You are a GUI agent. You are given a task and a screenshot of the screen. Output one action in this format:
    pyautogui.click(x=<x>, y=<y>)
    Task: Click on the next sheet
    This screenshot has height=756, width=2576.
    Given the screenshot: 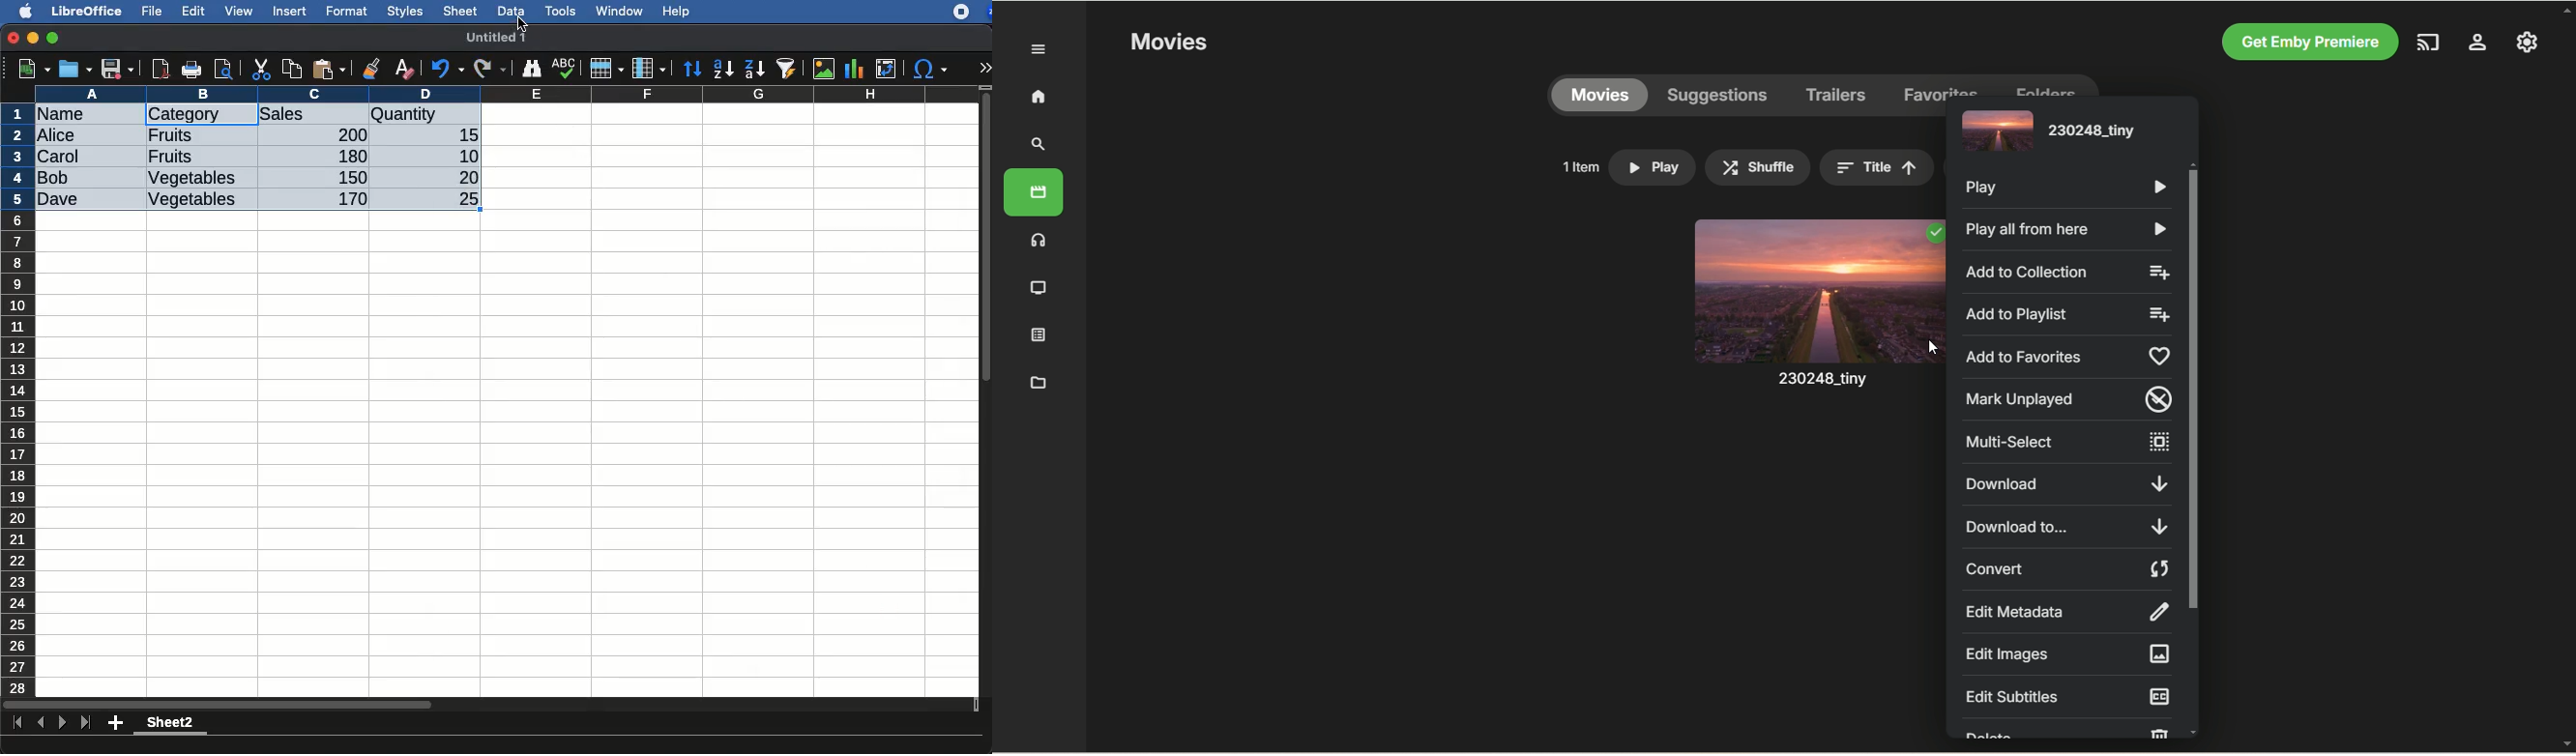 What is the action you would take?
    pyautogui.click(x=60, y=724)
    